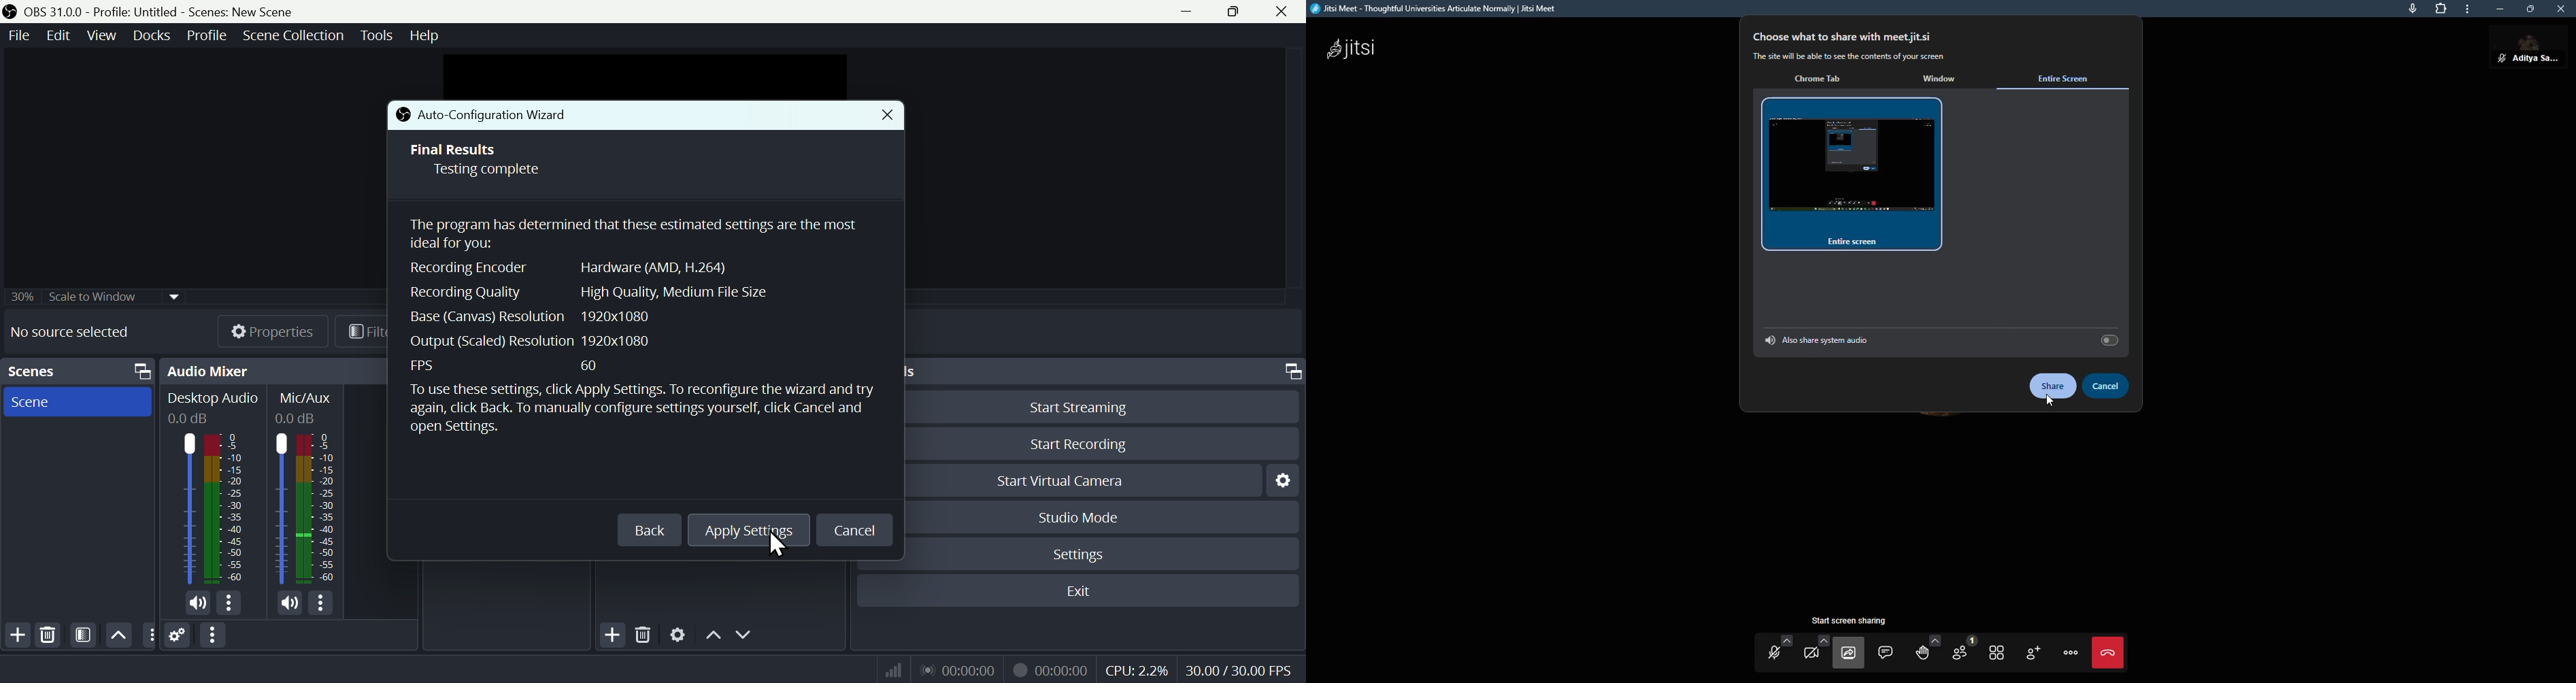 Image resolution: width=2576 pixels, height=700 pixels. Describe the element at coordinates (519, 116) in the screenshot. I see `Auto-Configuration Wizard` at that location.